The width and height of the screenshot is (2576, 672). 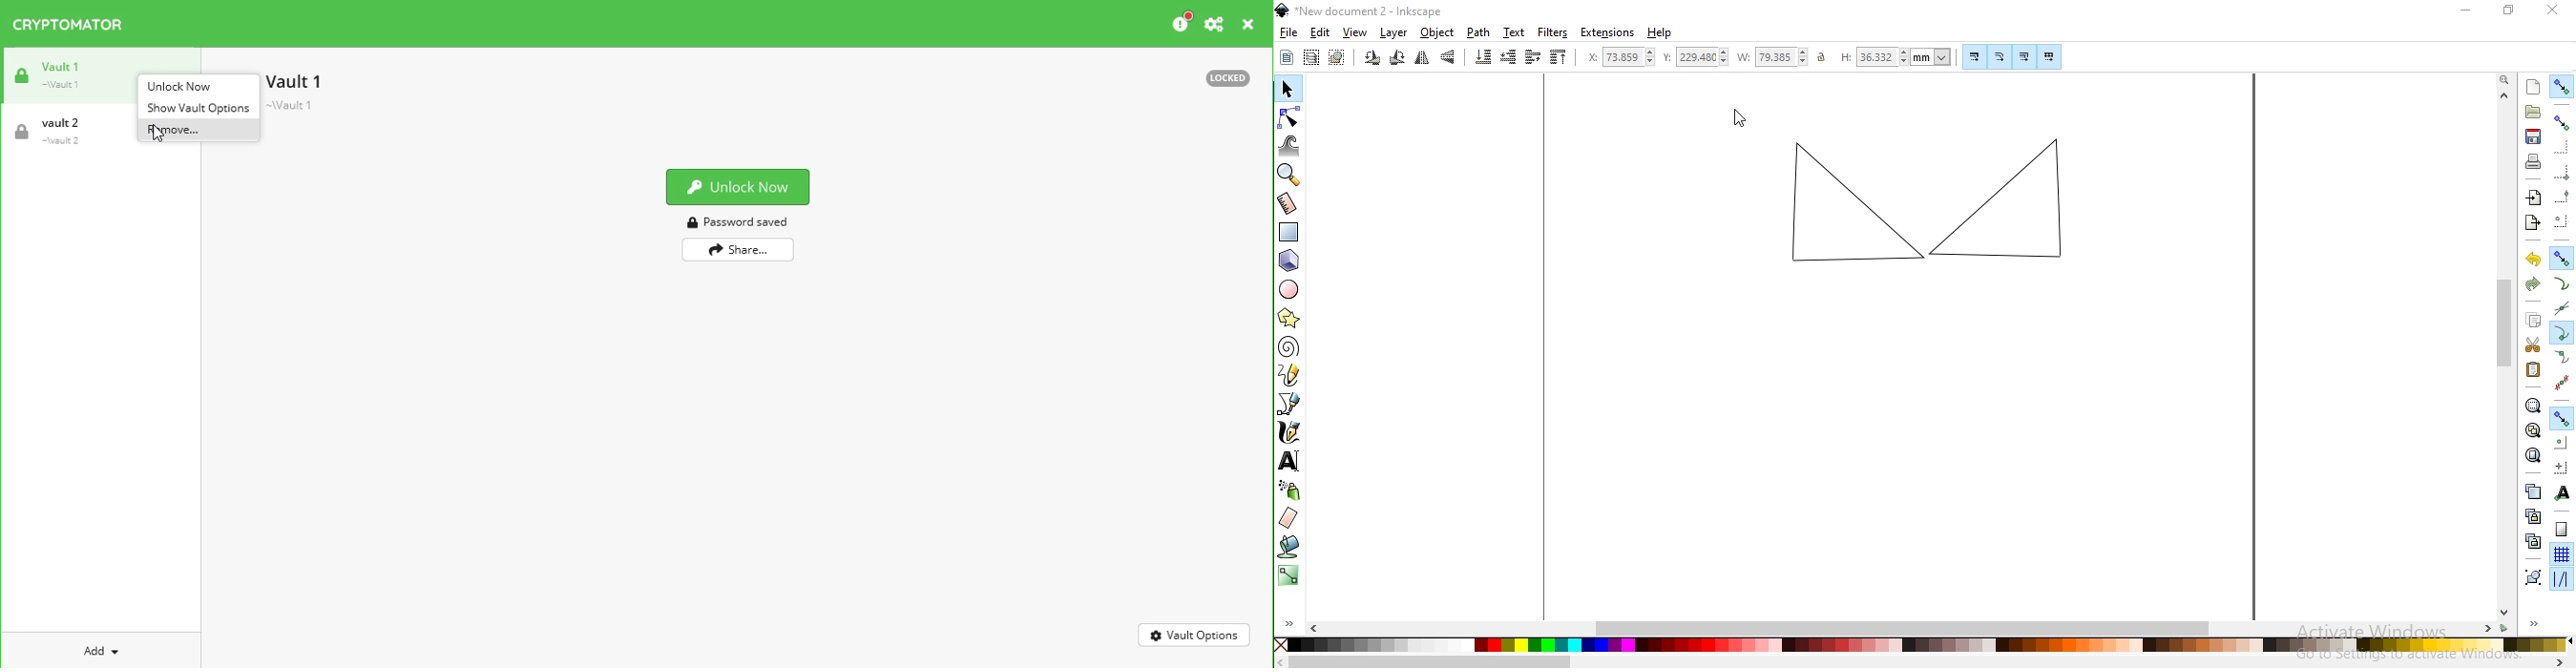 What do you see at coordinates (1449, 58) in the screenshot?
I see `flip vertically` at bounding box center [1449, 58].